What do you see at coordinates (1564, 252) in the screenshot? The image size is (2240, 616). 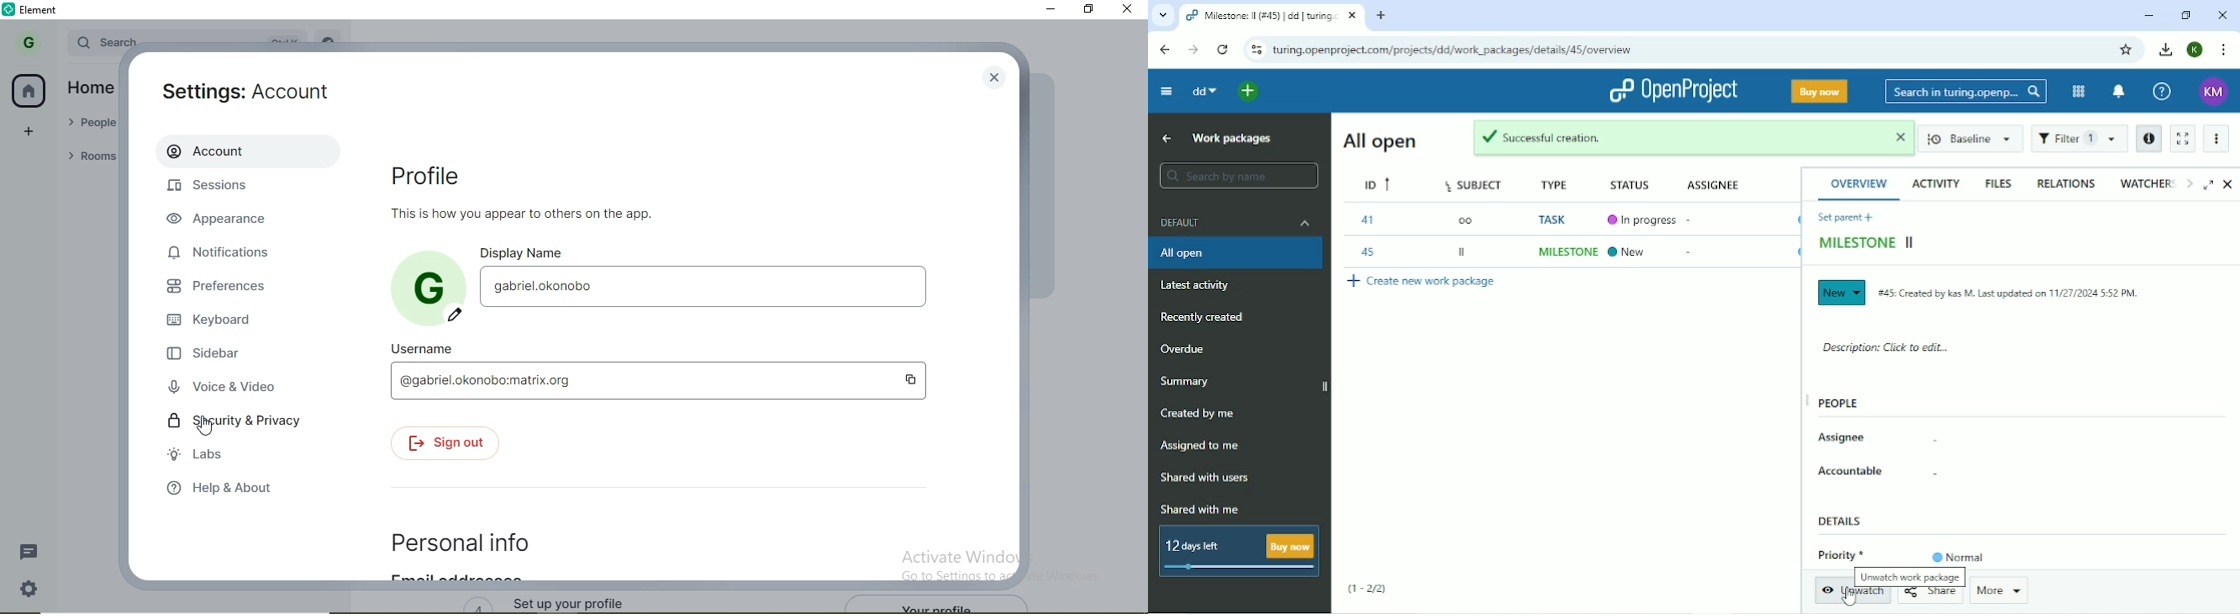 I see `Milestone` at bounding box center [1564, 252].